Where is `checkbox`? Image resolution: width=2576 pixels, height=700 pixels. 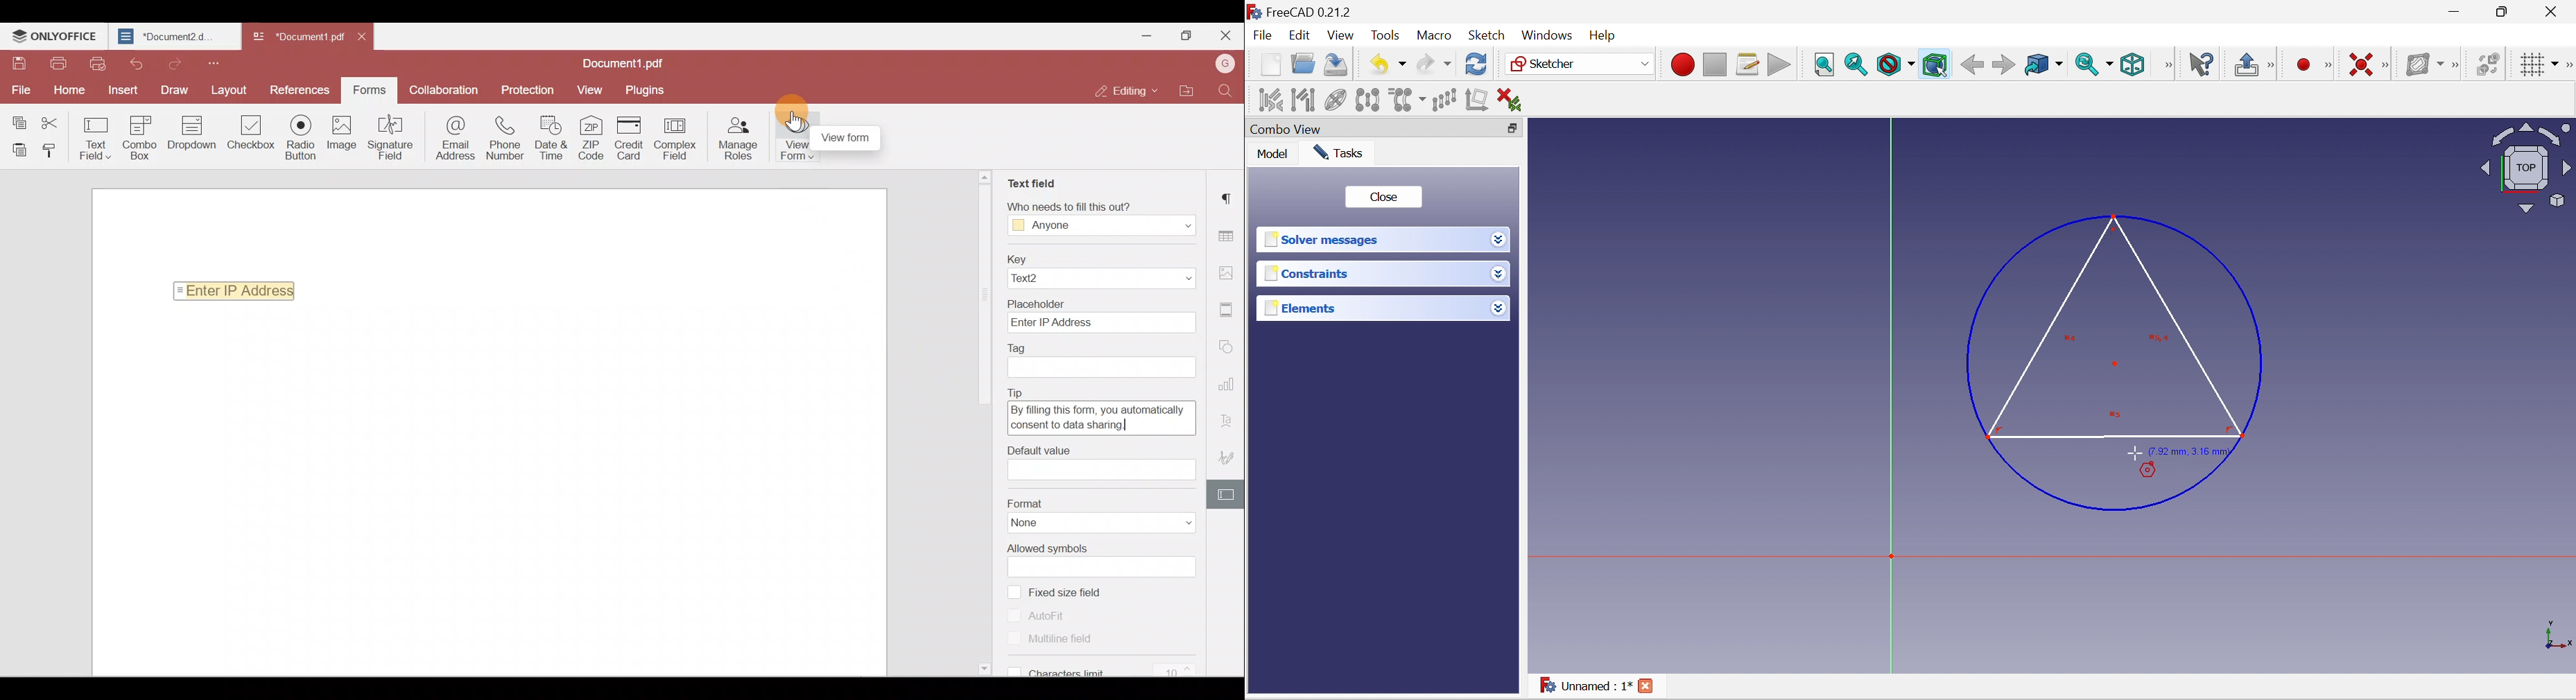
checkbox is located at coordinates (1015, 614).